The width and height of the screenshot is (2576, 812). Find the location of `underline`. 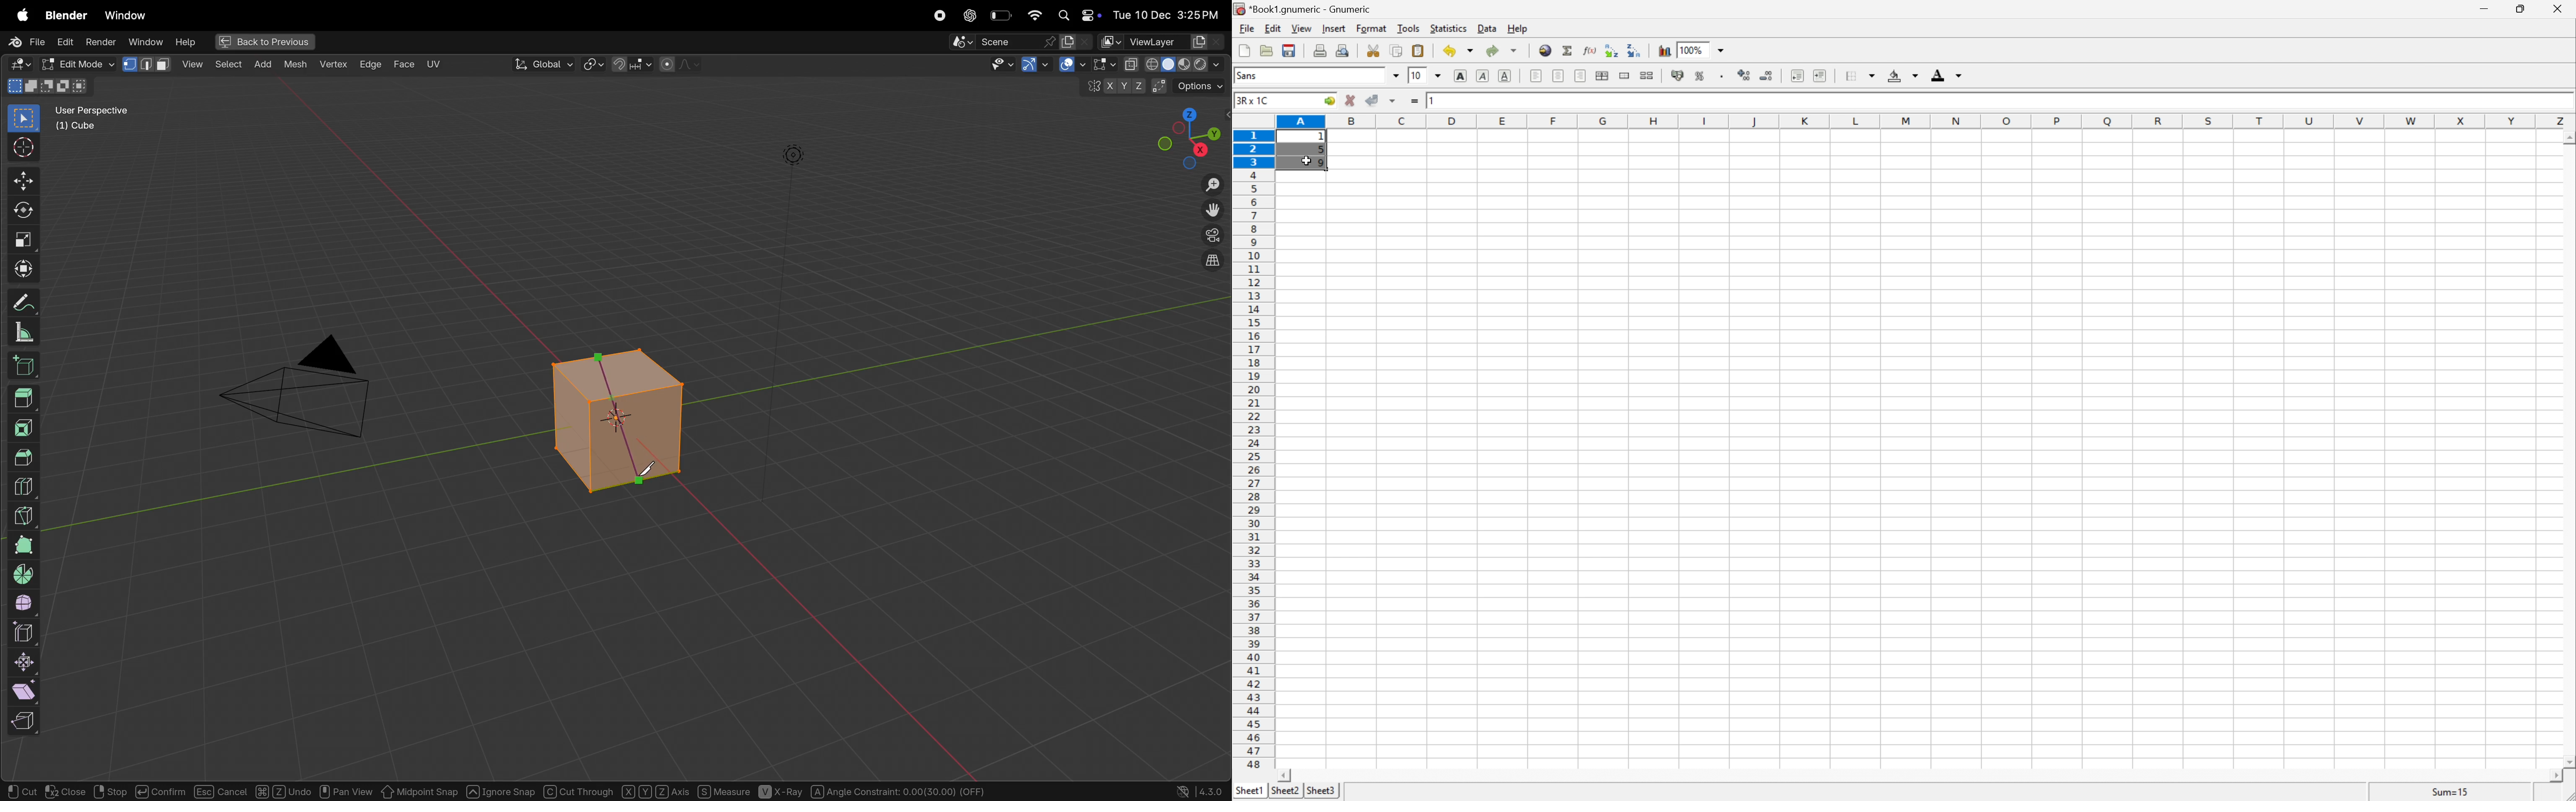

underline is located at coordinates (1506, 76).